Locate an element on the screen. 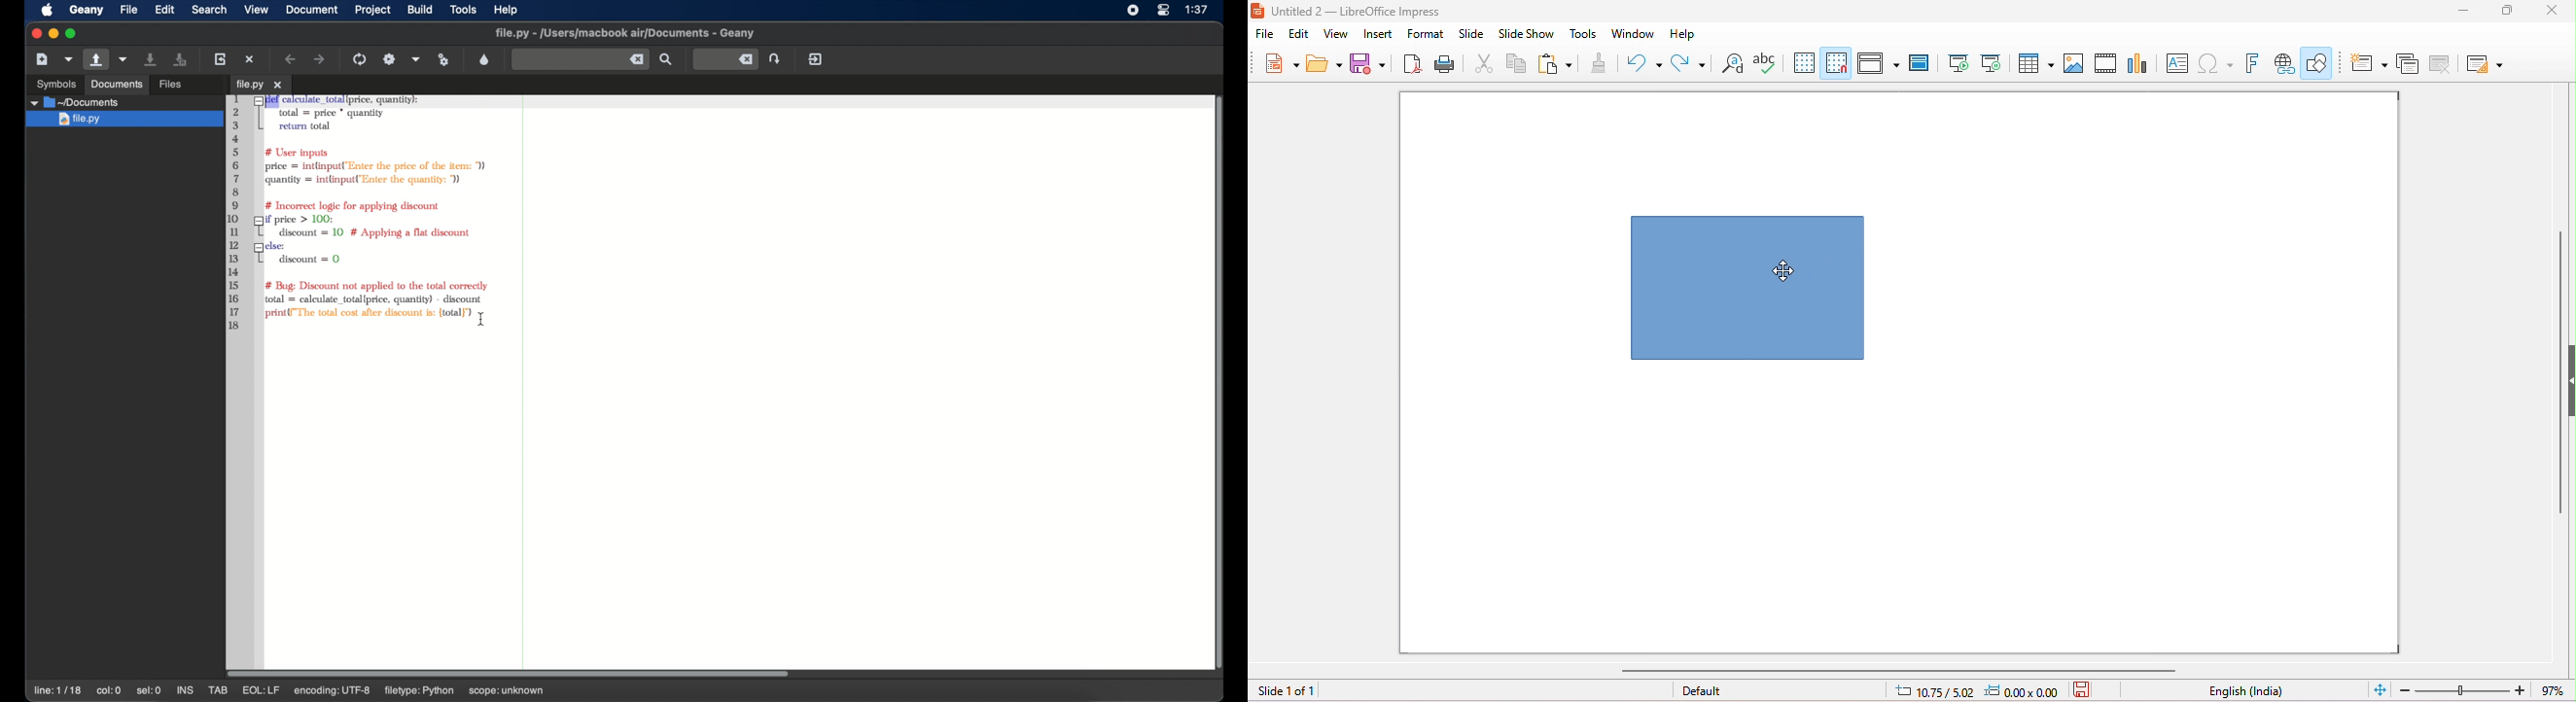 Image resolution: width=2576 pixels, height=728 pixels. insert chart is located at coordinates (2136, 62).